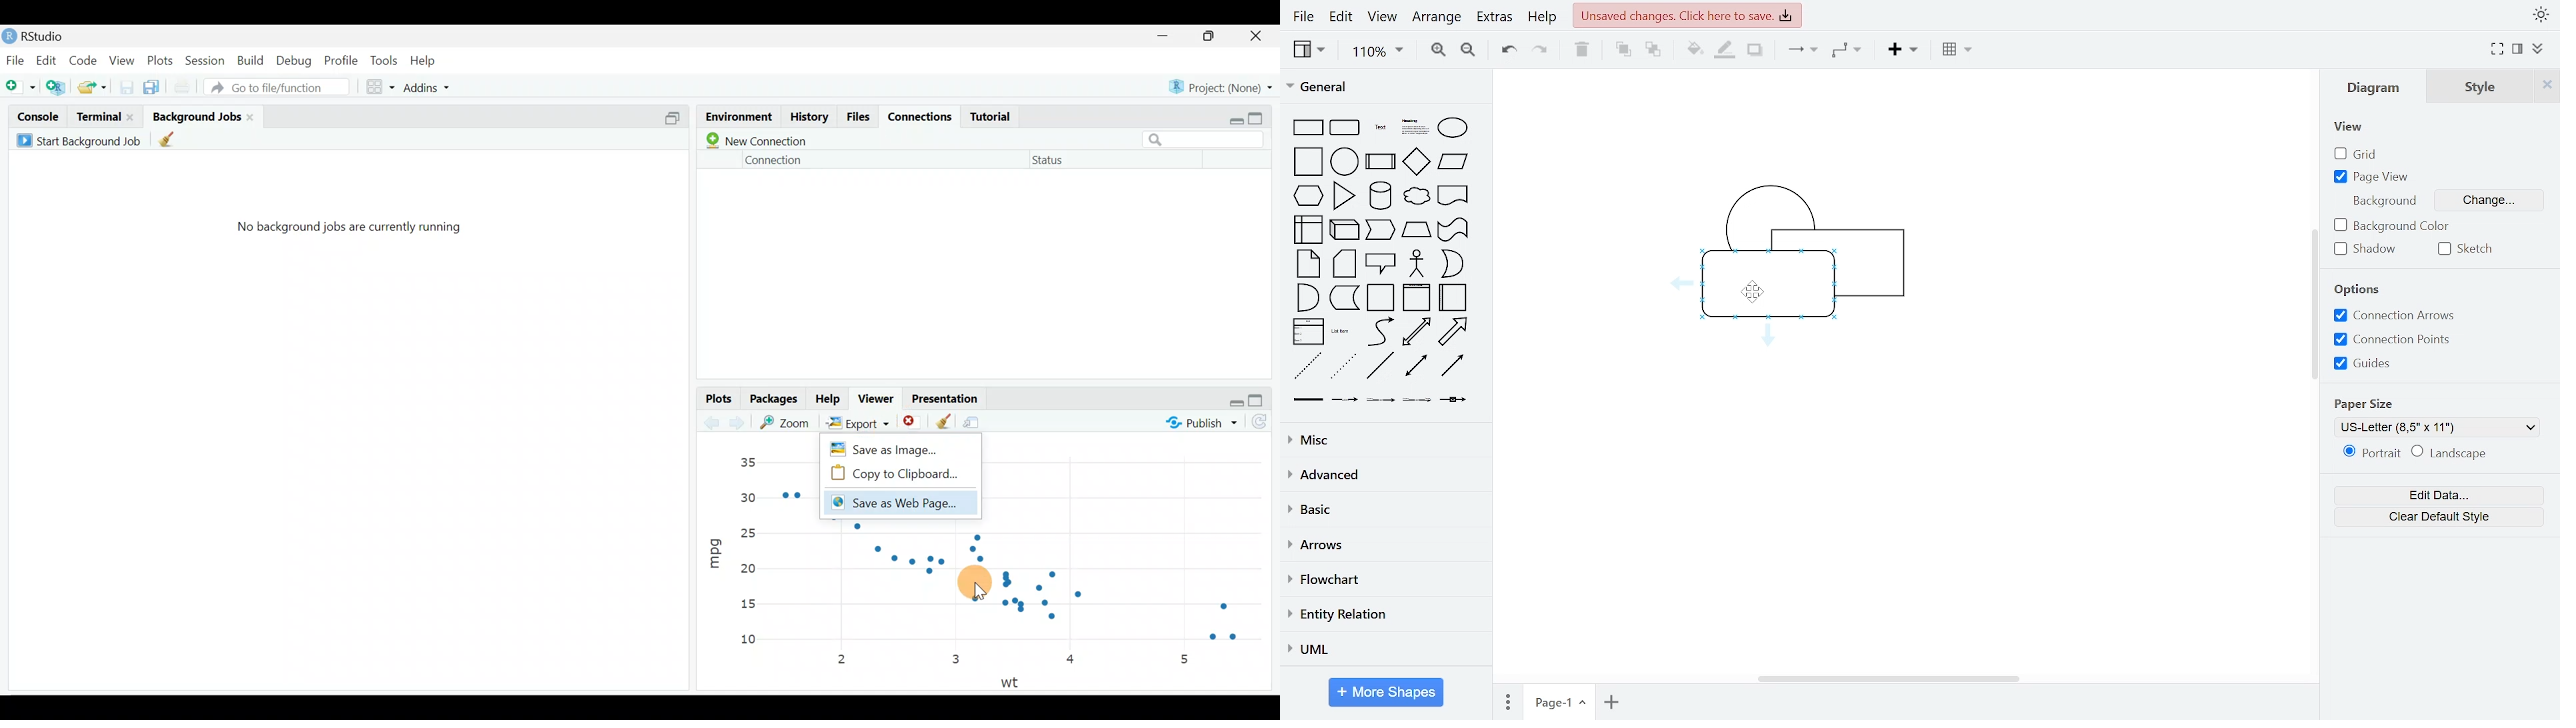 The width and height of the screenshot is (2576, 728). I want to click on Go forward, so click(741, 423).